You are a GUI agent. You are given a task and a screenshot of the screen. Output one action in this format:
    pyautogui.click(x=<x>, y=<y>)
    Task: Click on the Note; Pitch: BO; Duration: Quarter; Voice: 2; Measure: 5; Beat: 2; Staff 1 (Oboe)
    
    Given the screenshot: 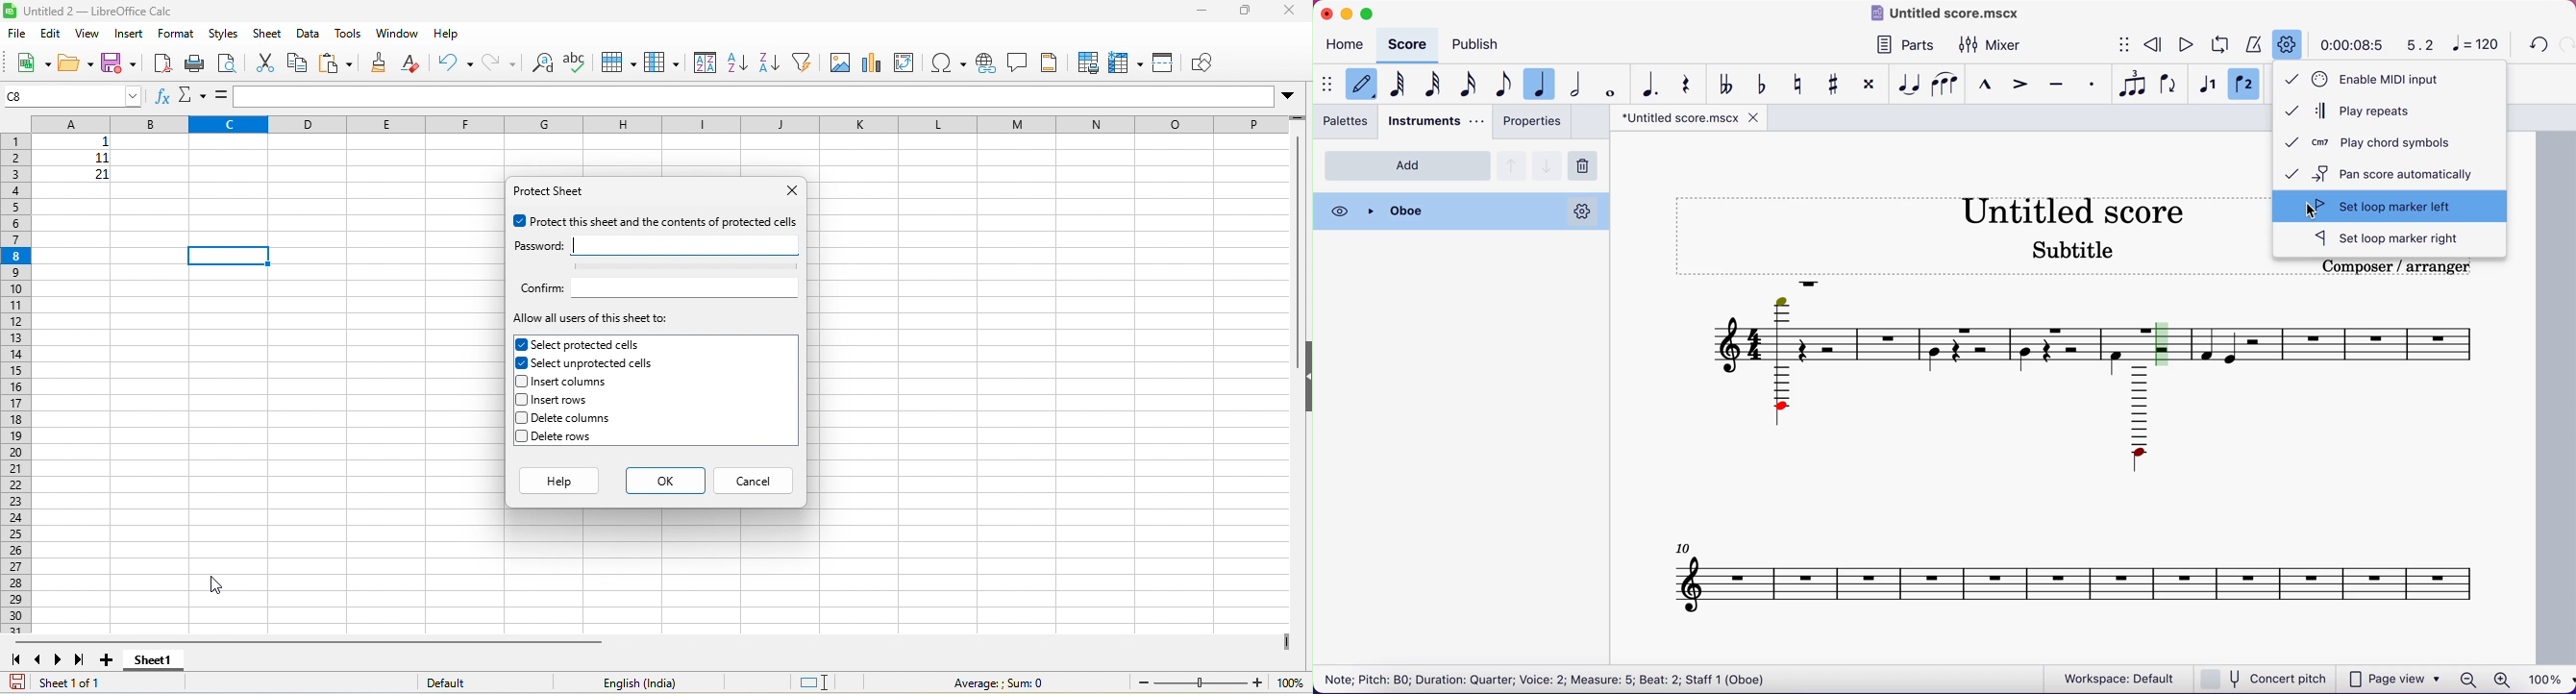 What is the action you would take?
    pyautogui.click(x=1547, y=677)
    